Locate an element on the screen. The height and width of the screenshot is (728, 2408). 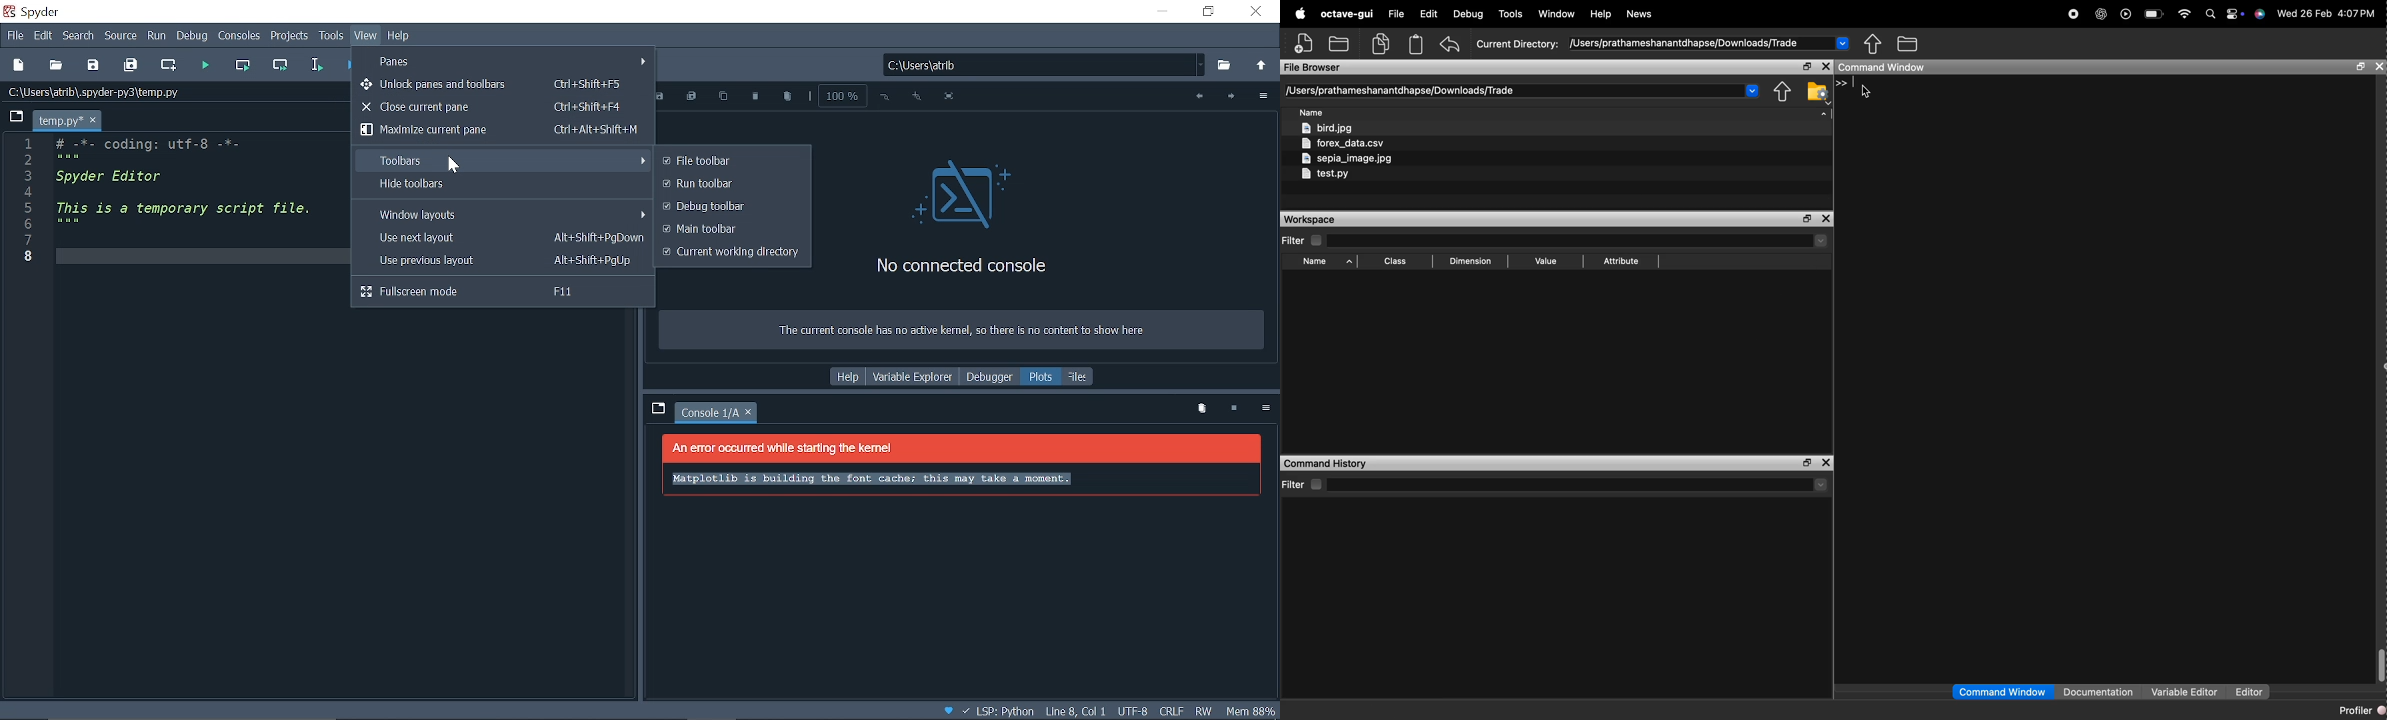
play is located at coordinates (2126, 14).